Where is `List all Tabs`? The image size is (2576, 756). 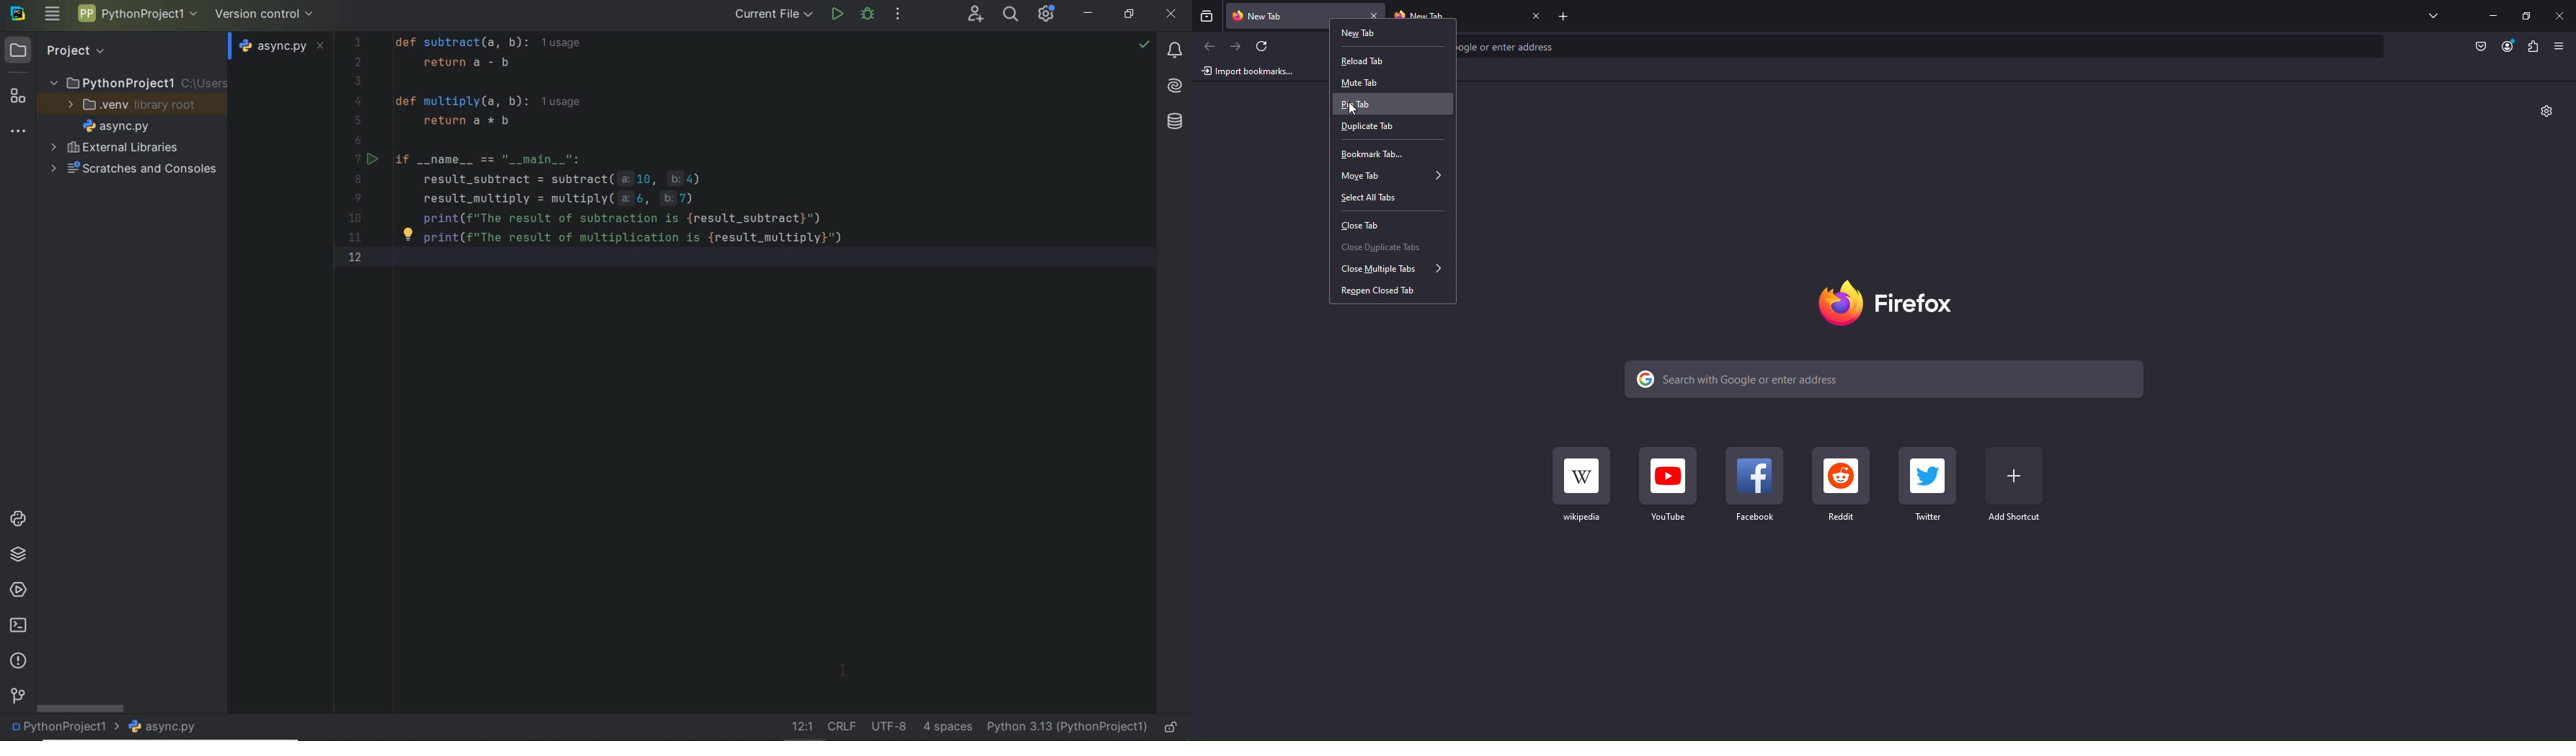
List all Tabs is located at coordinates (2433, 15).